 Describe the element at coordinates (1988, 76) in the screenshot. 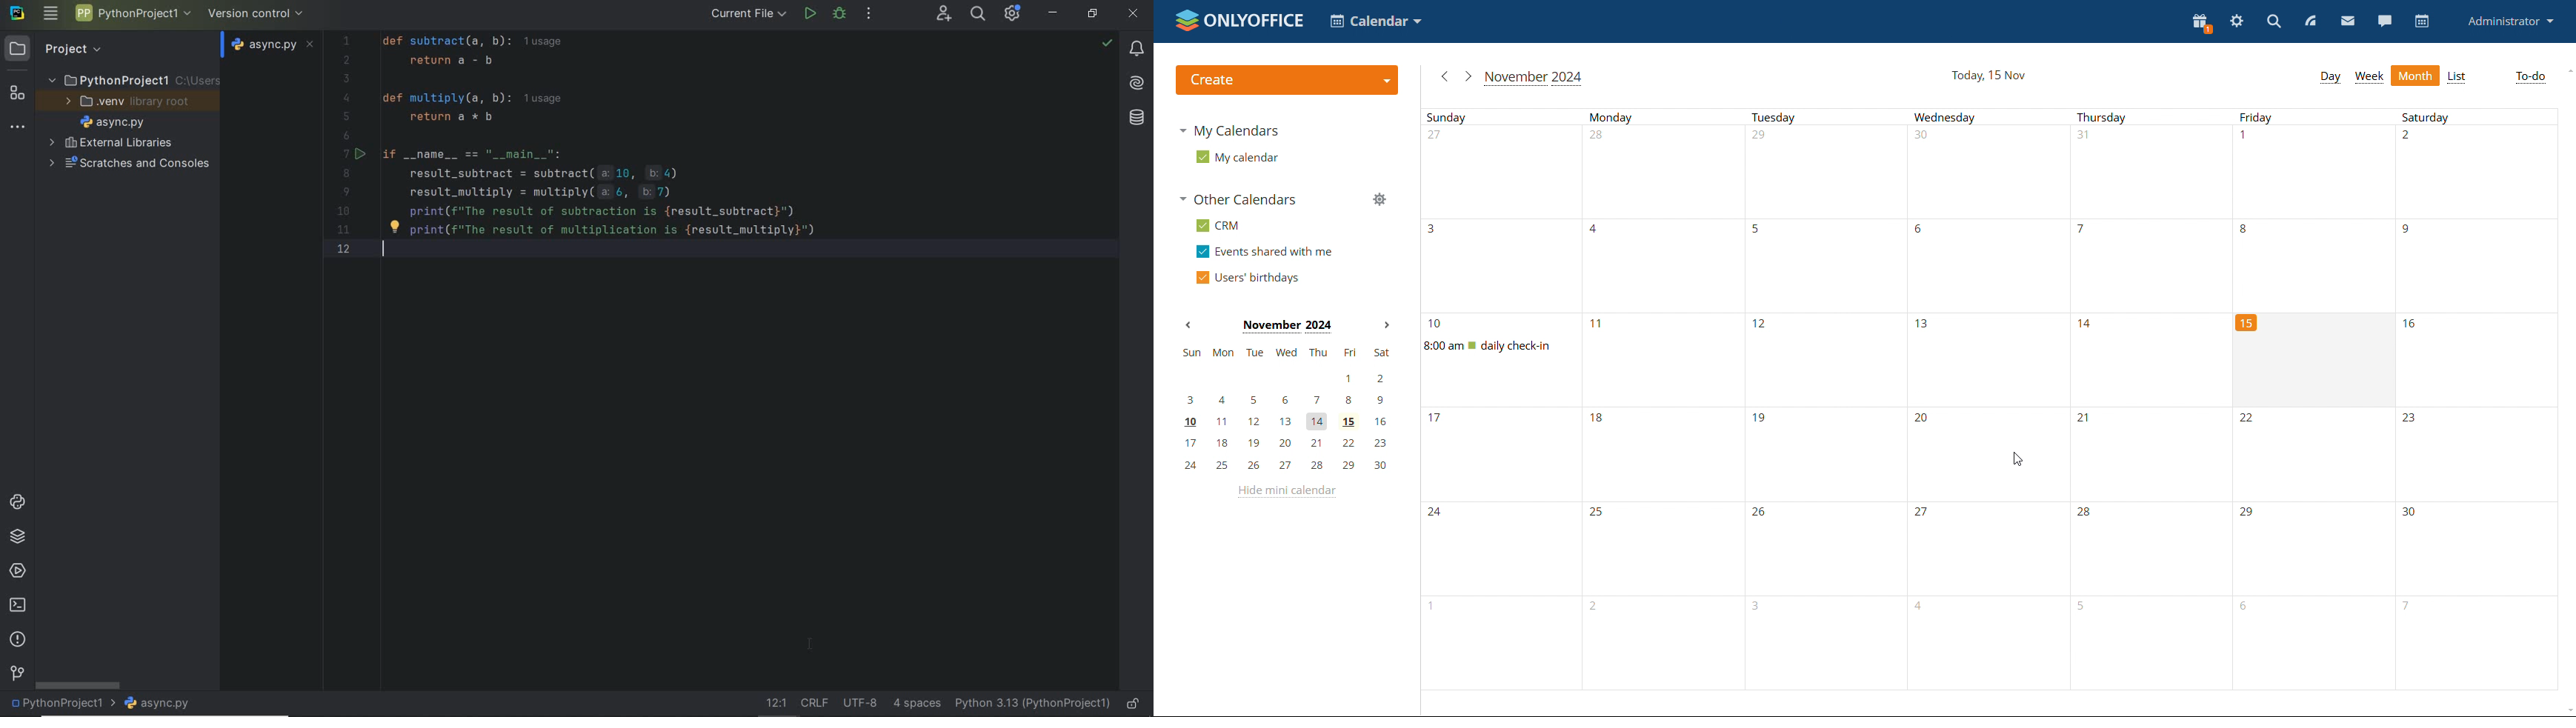

I see `current date` at that location.